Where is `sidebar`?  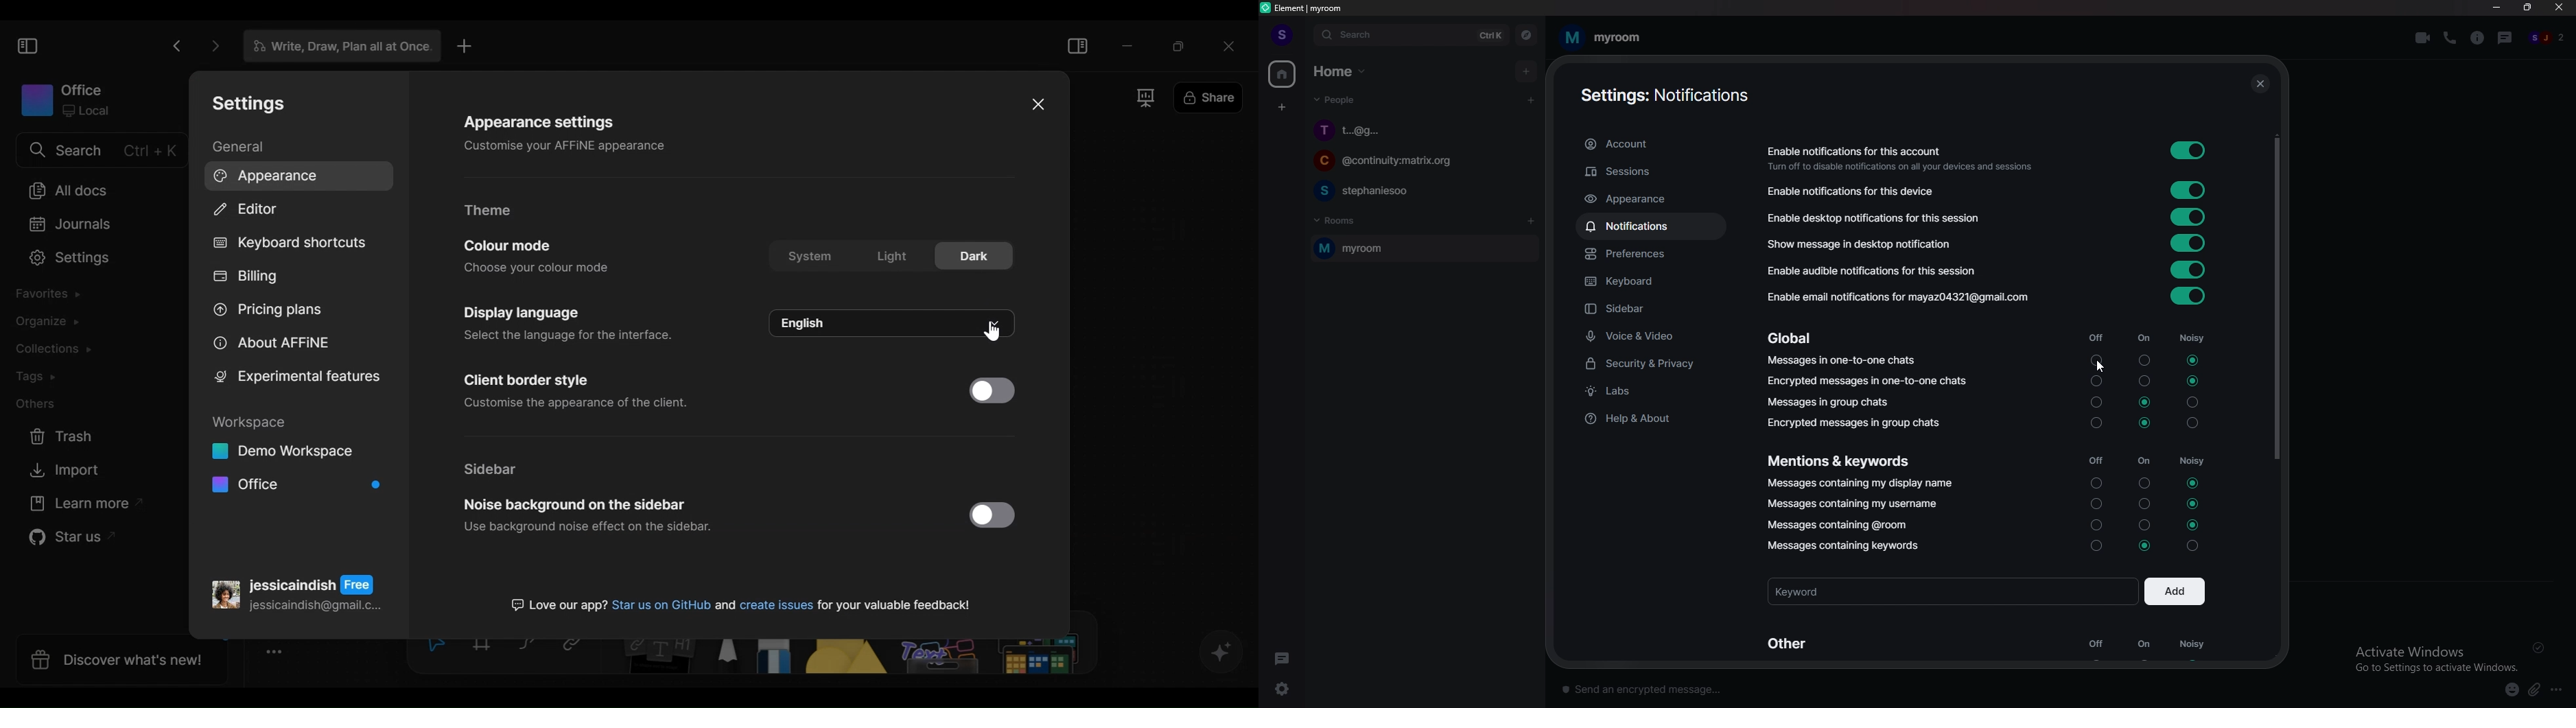 sidebar is located at coordinates (1659, 309).